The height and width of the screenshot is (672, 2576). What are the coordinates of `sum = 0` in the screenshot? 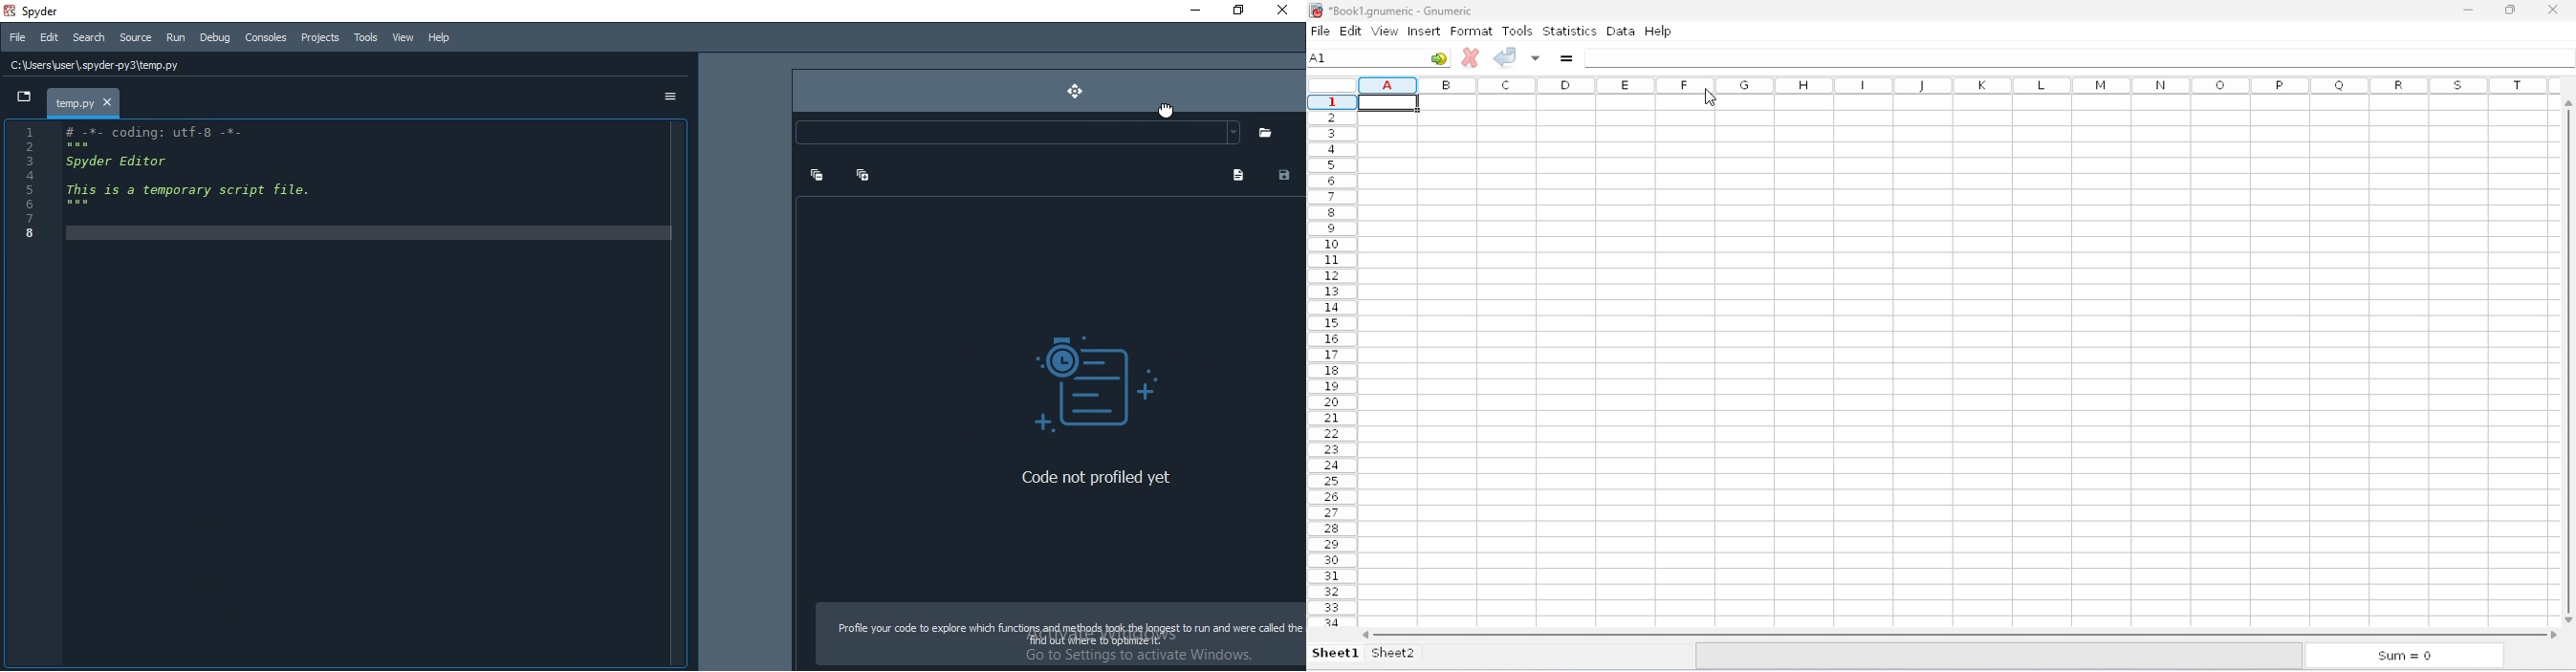 It's located at (2403, 655).